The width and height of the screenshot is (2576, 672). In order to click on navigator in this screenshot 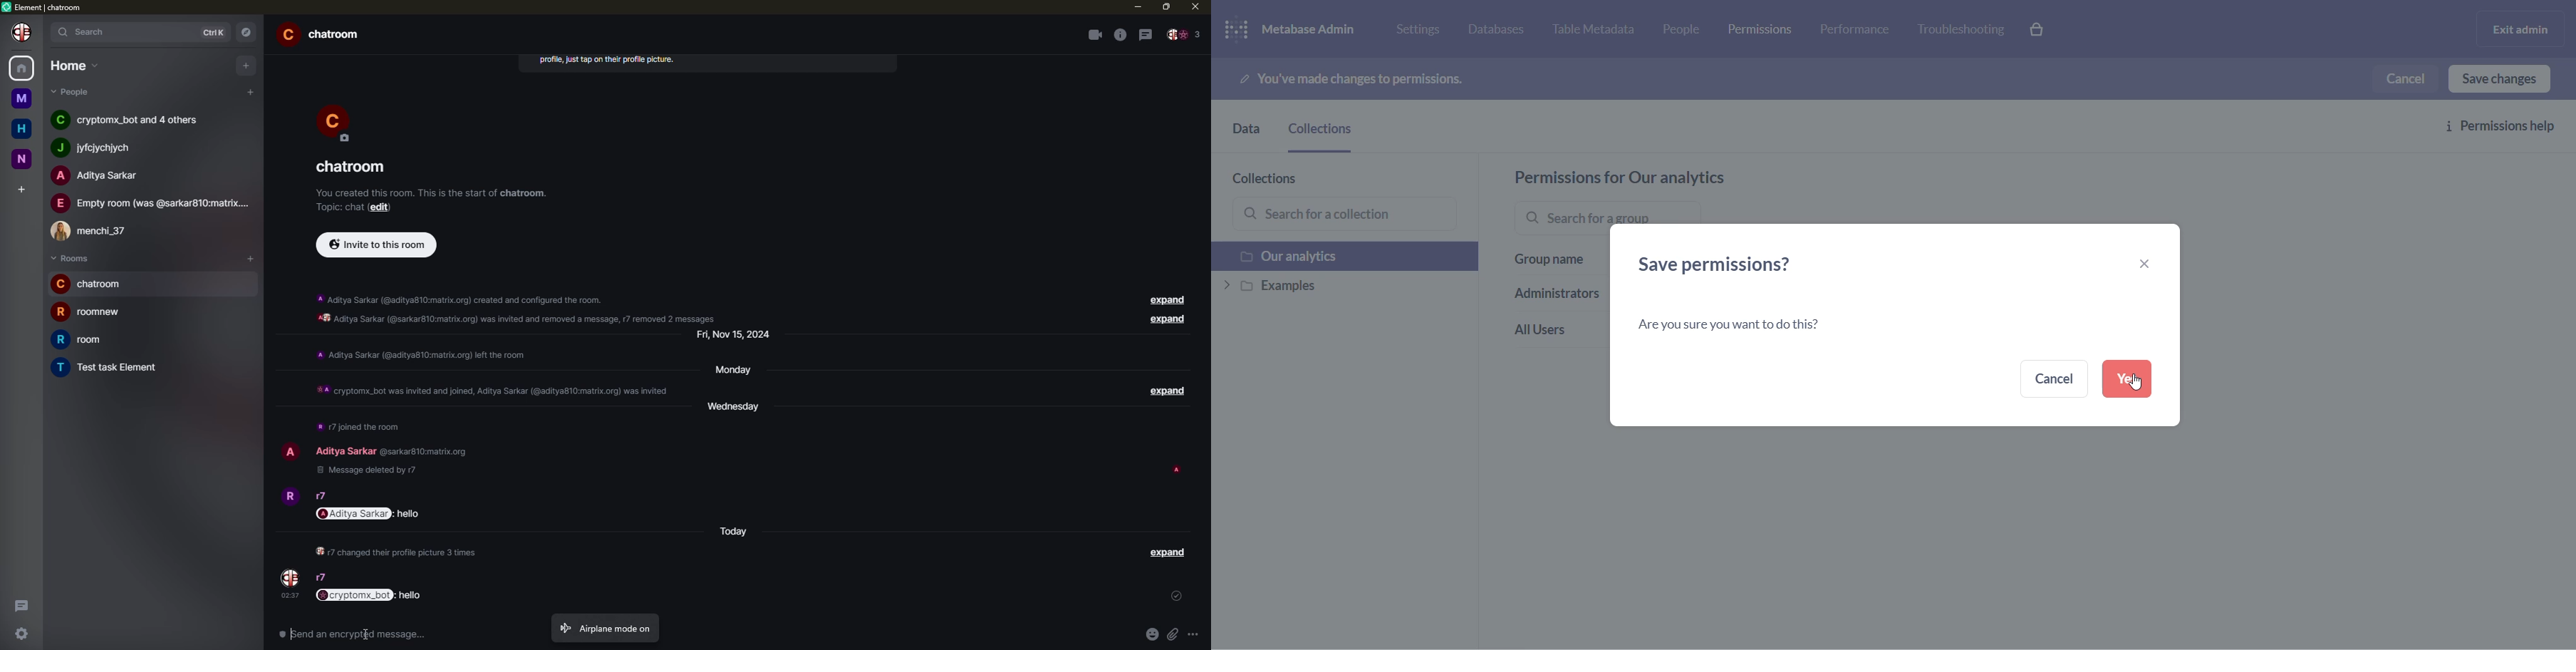, I will do `click(248, 33)`.